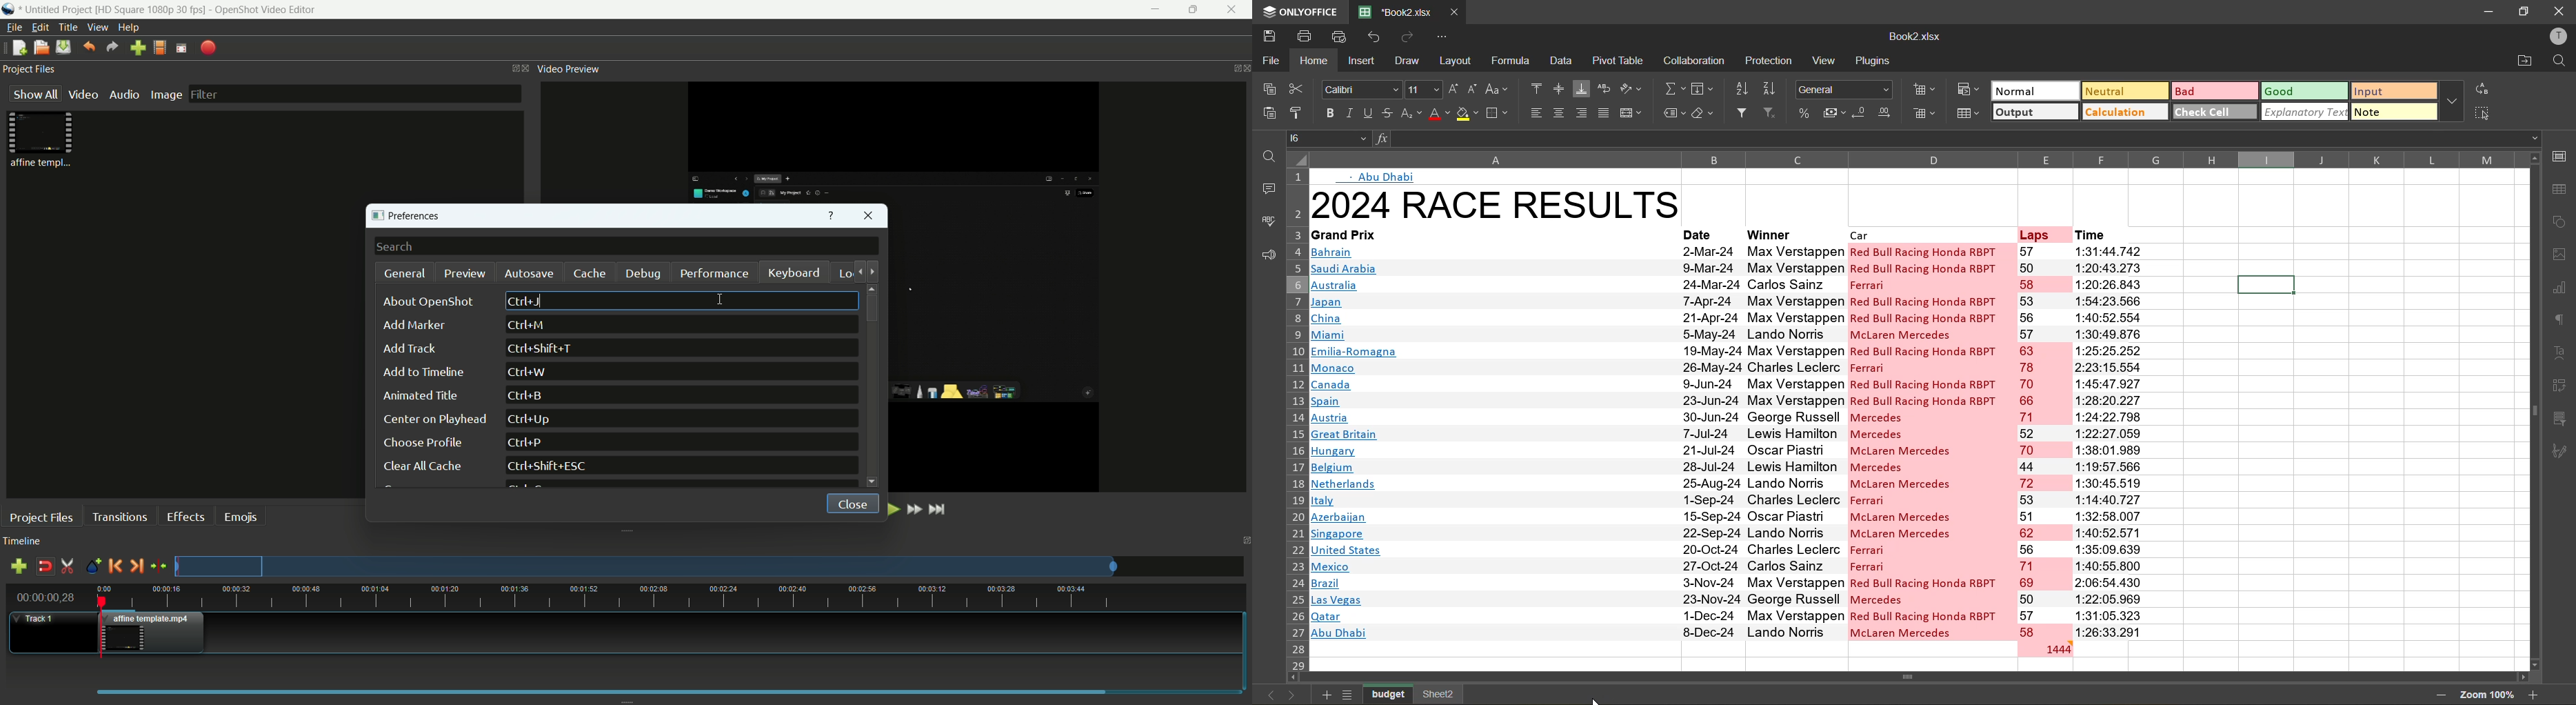 This screenshot has width=2576, height=728. I want to click on clear, so click(1704, 115).